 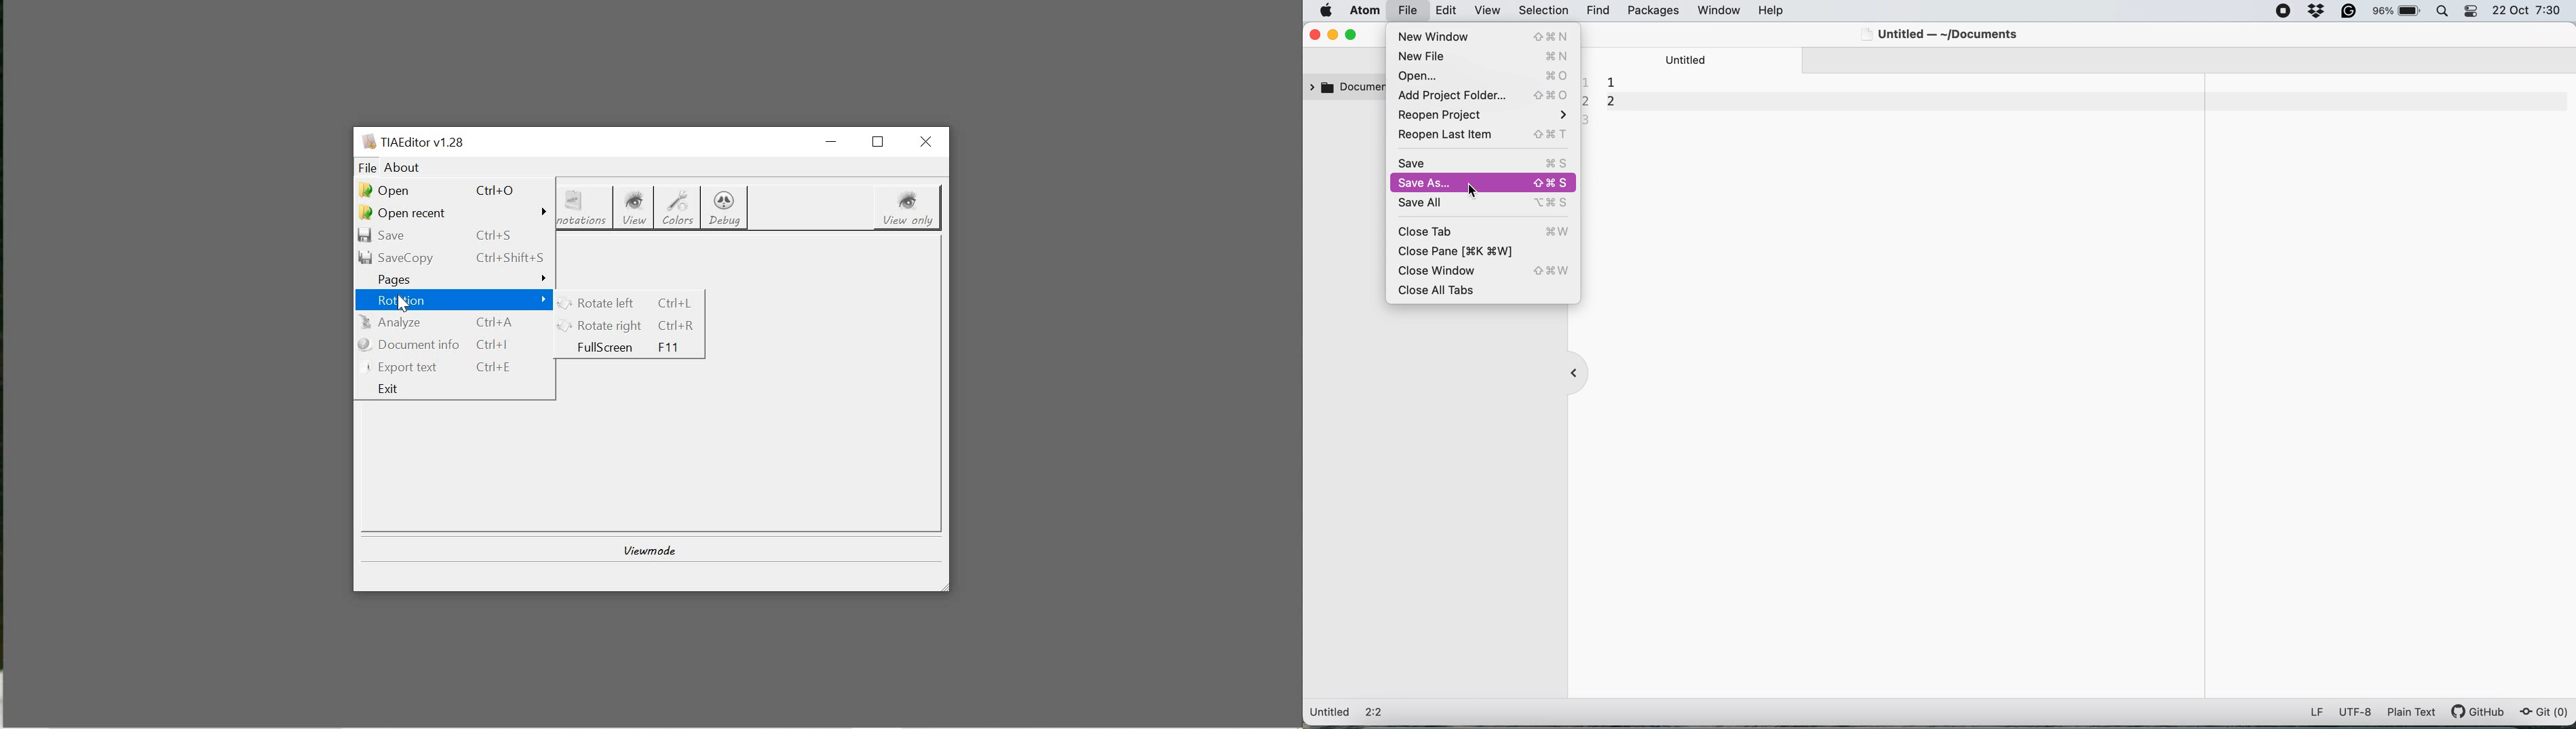 What do you see at coordinates (1720, 11) in the screenshot?
I see `window` at bounding box center [1720, 11].